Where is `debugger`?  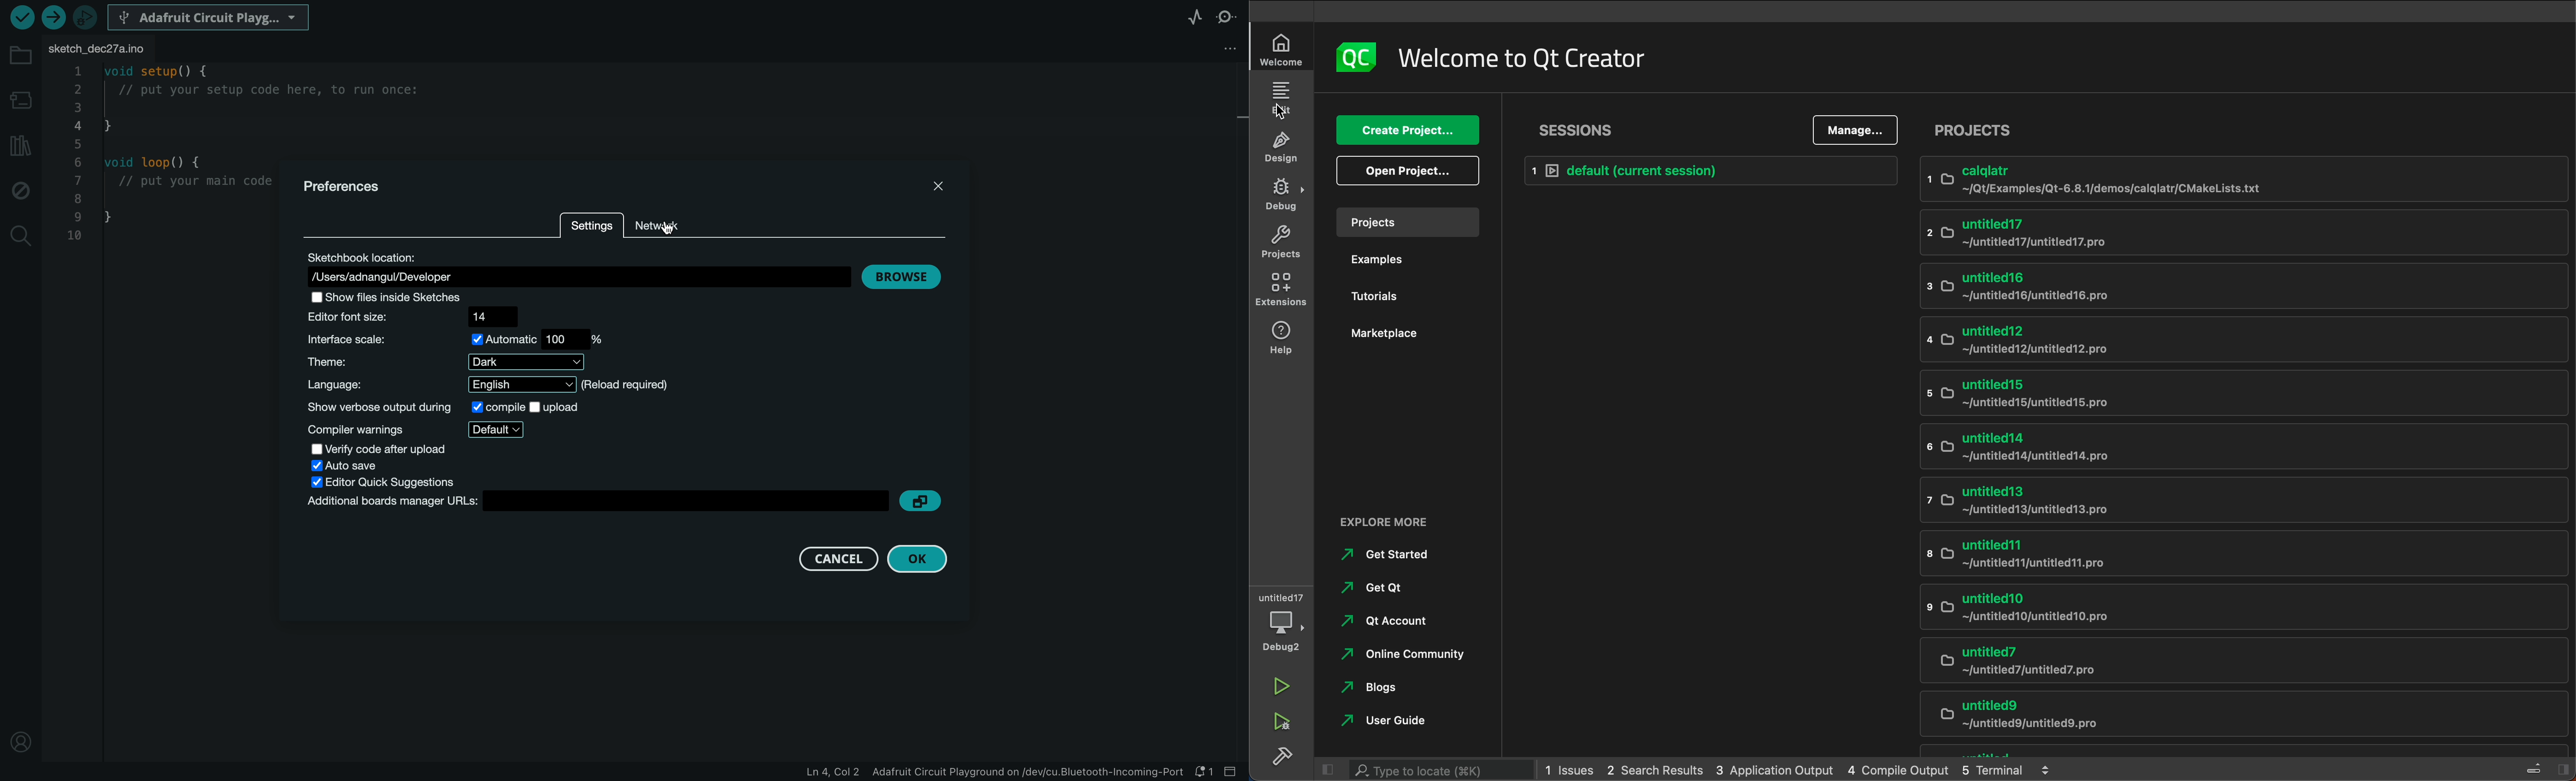 debugger is located at coordinates (1282, 621).